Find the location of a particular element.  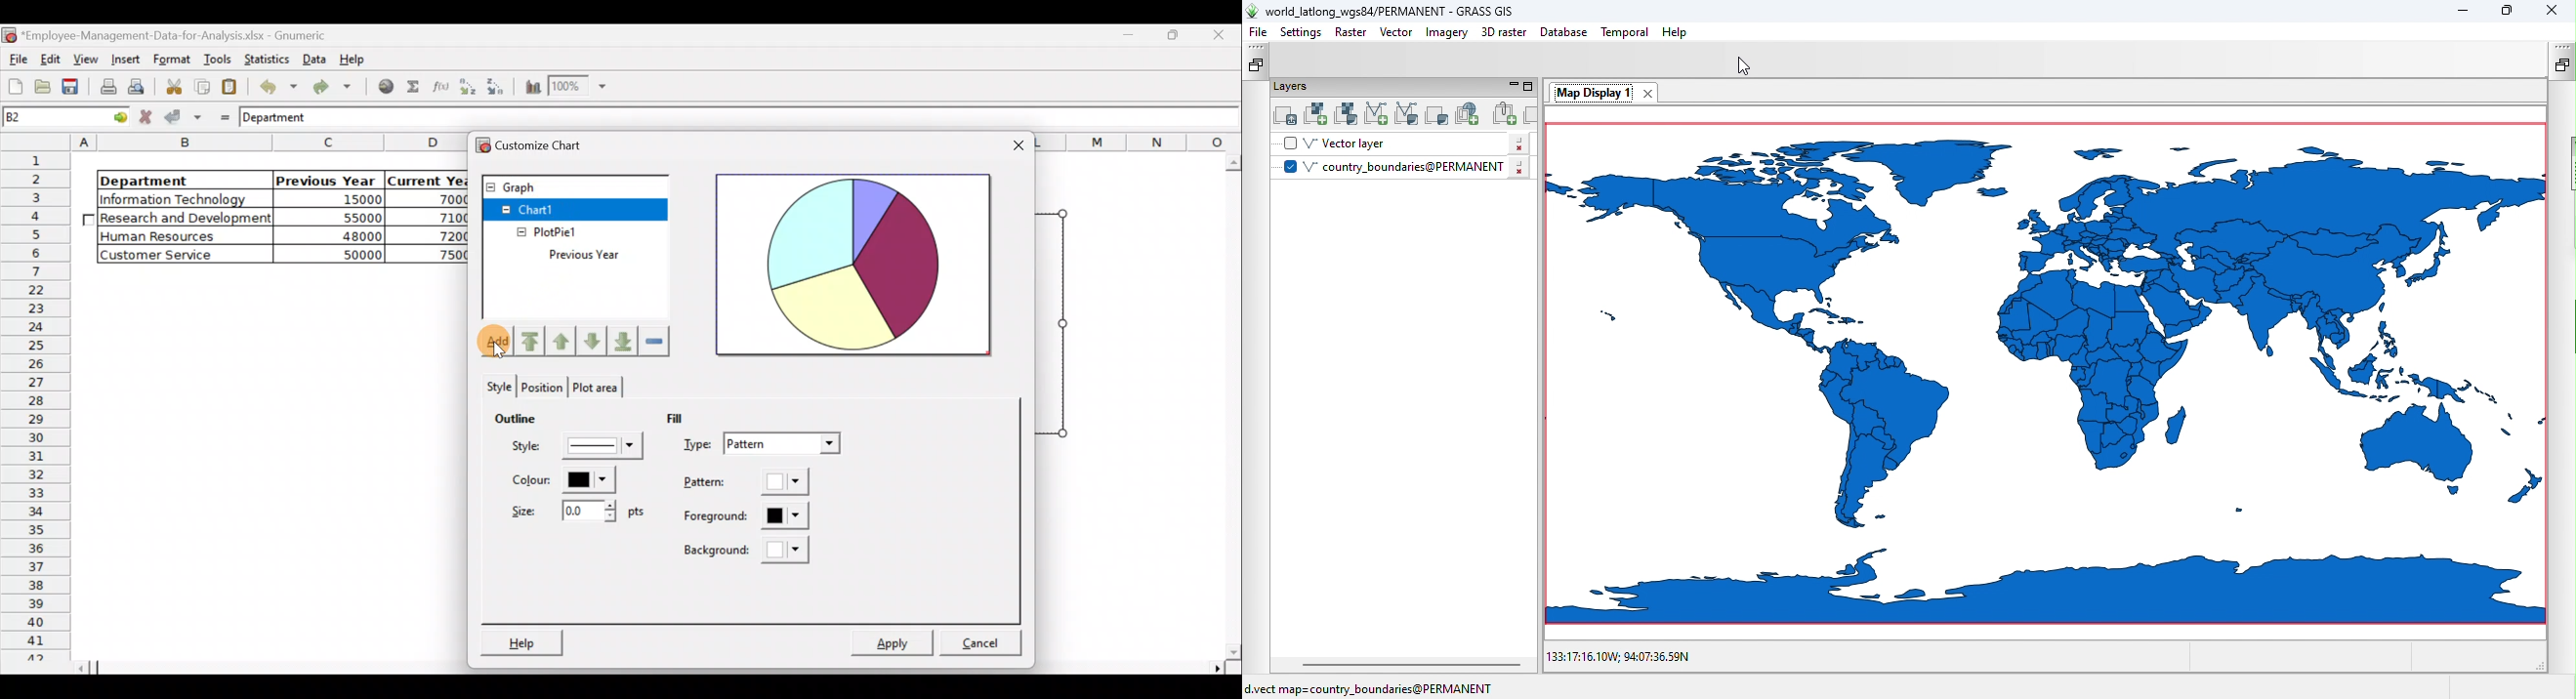

Data is located at coordinates (314, 58).